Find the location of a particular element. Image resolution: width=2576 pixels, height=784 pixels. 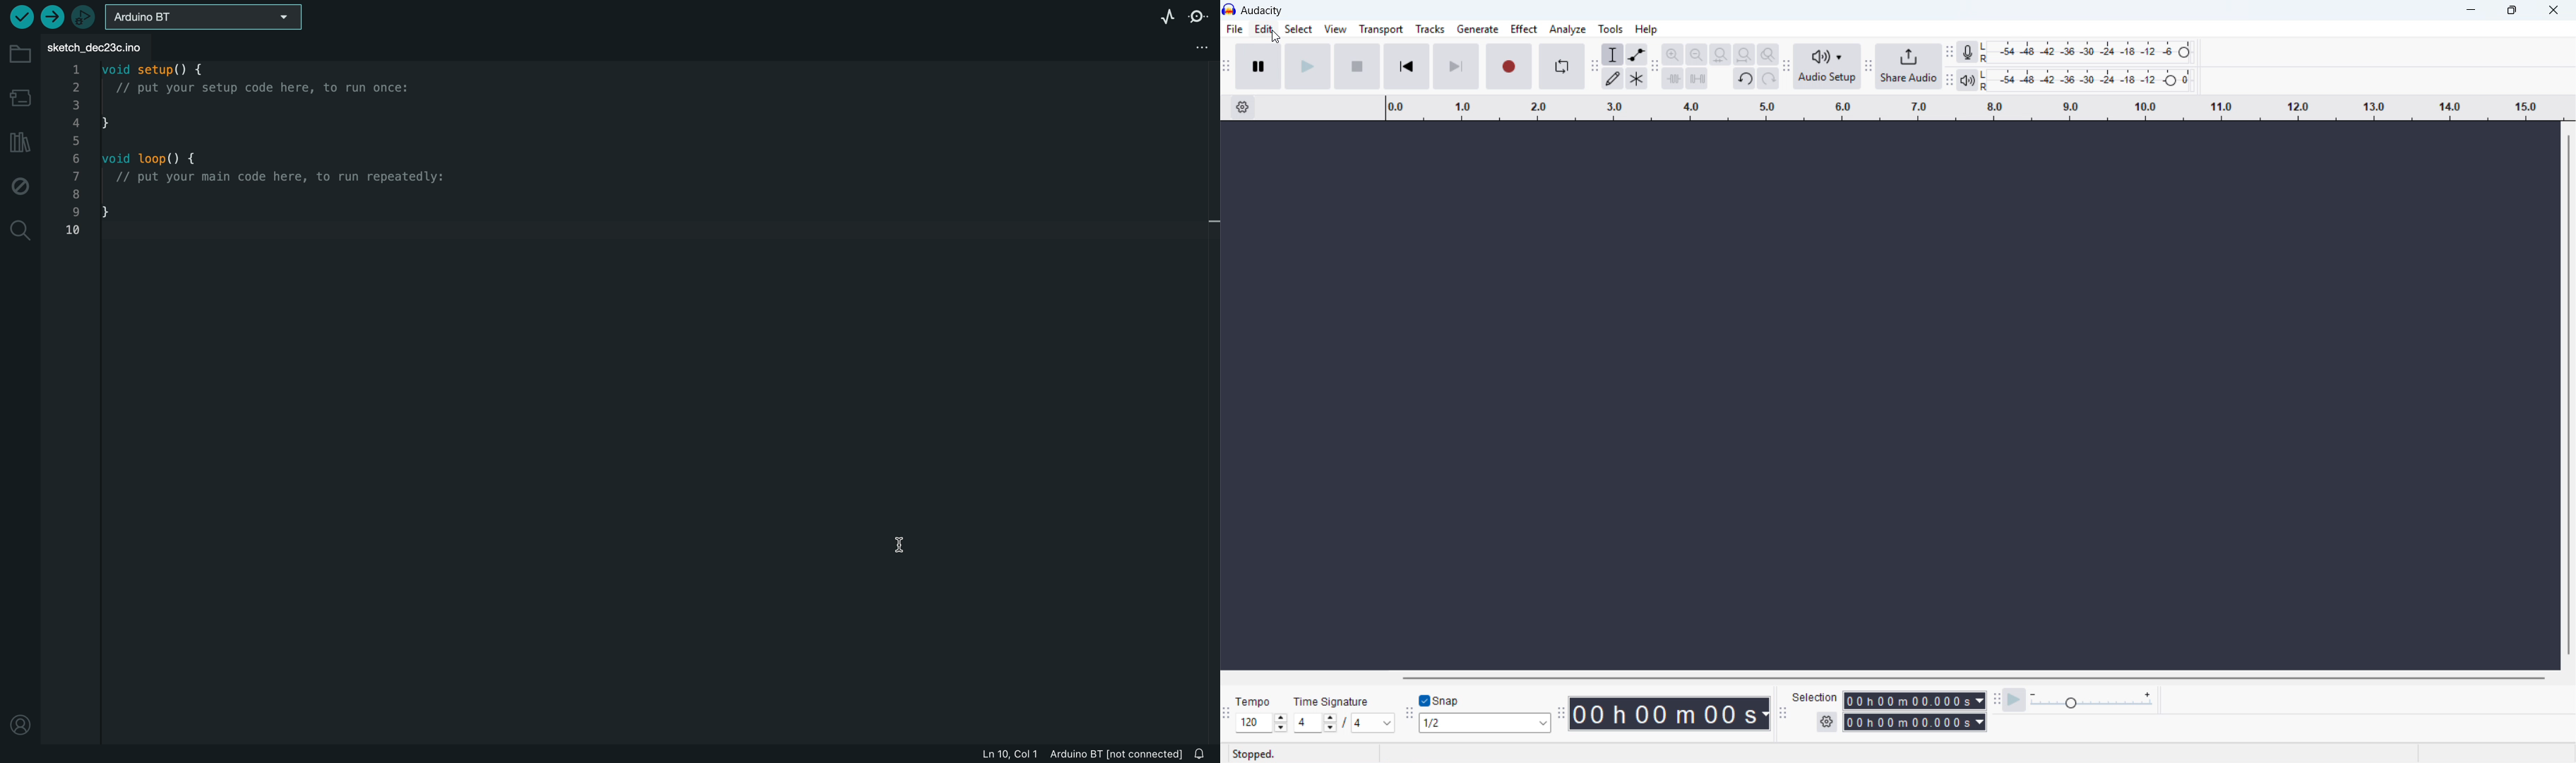

vertical scrollbar is located at coordinates (2568, 396).